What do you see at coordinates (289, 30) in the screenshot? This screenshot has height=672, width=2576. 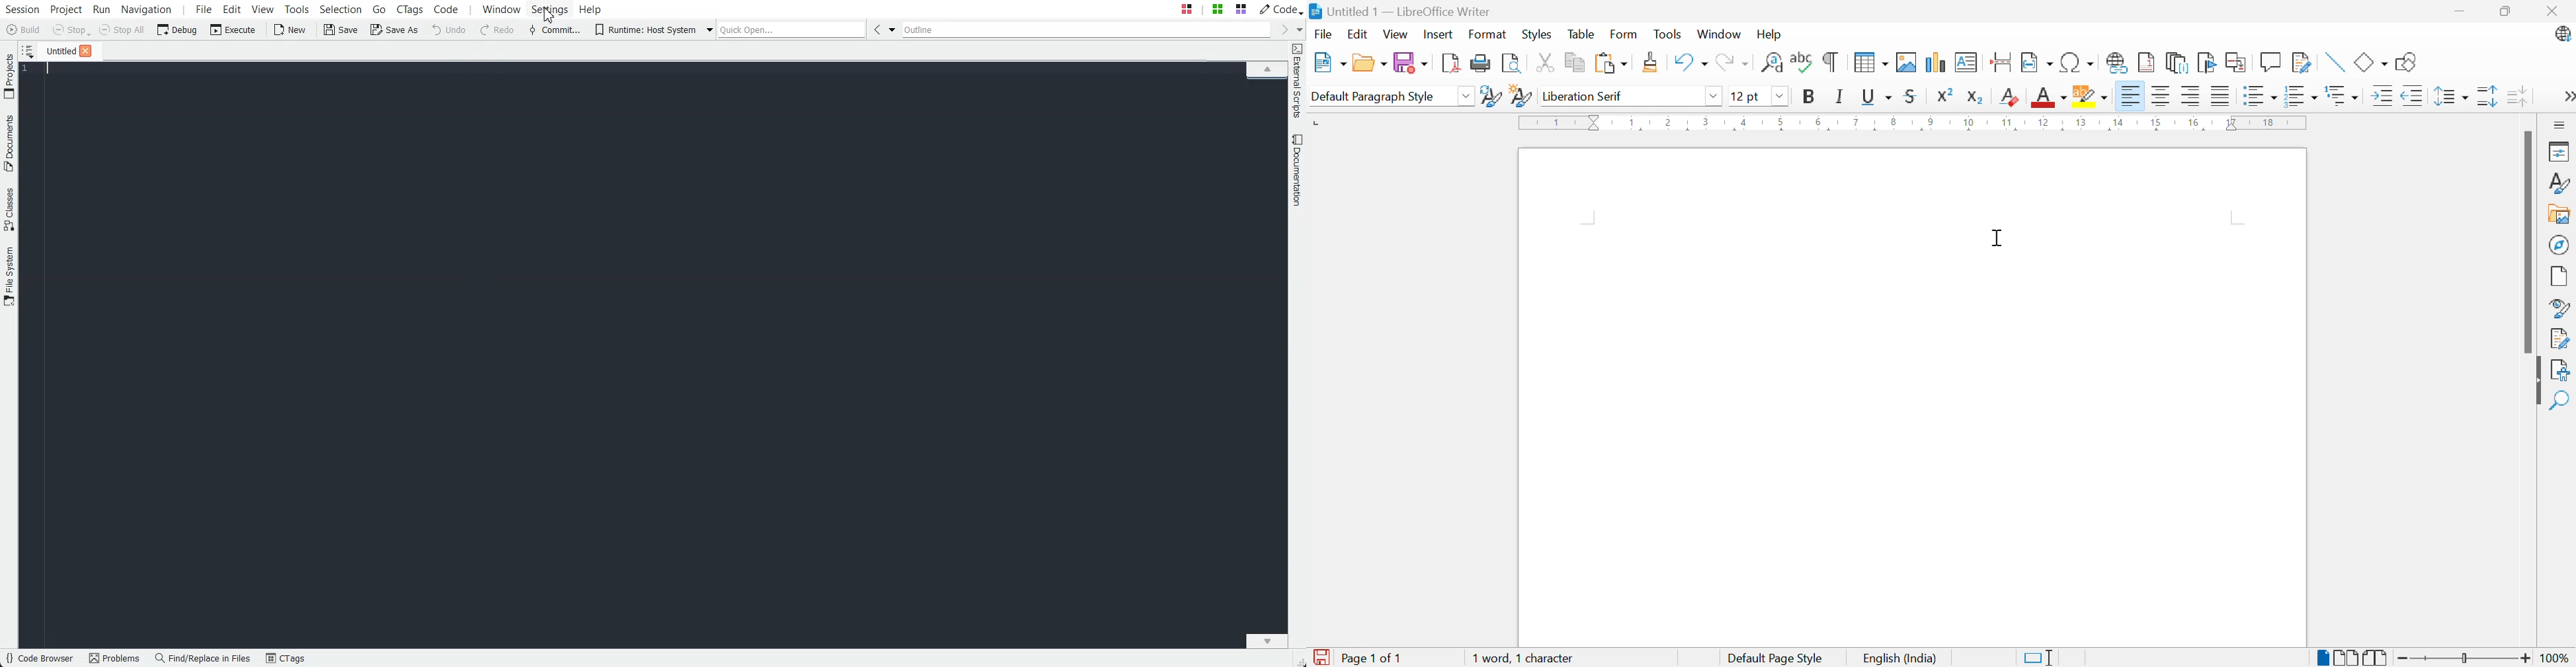 I see `New` at bounding box center [289, 30].